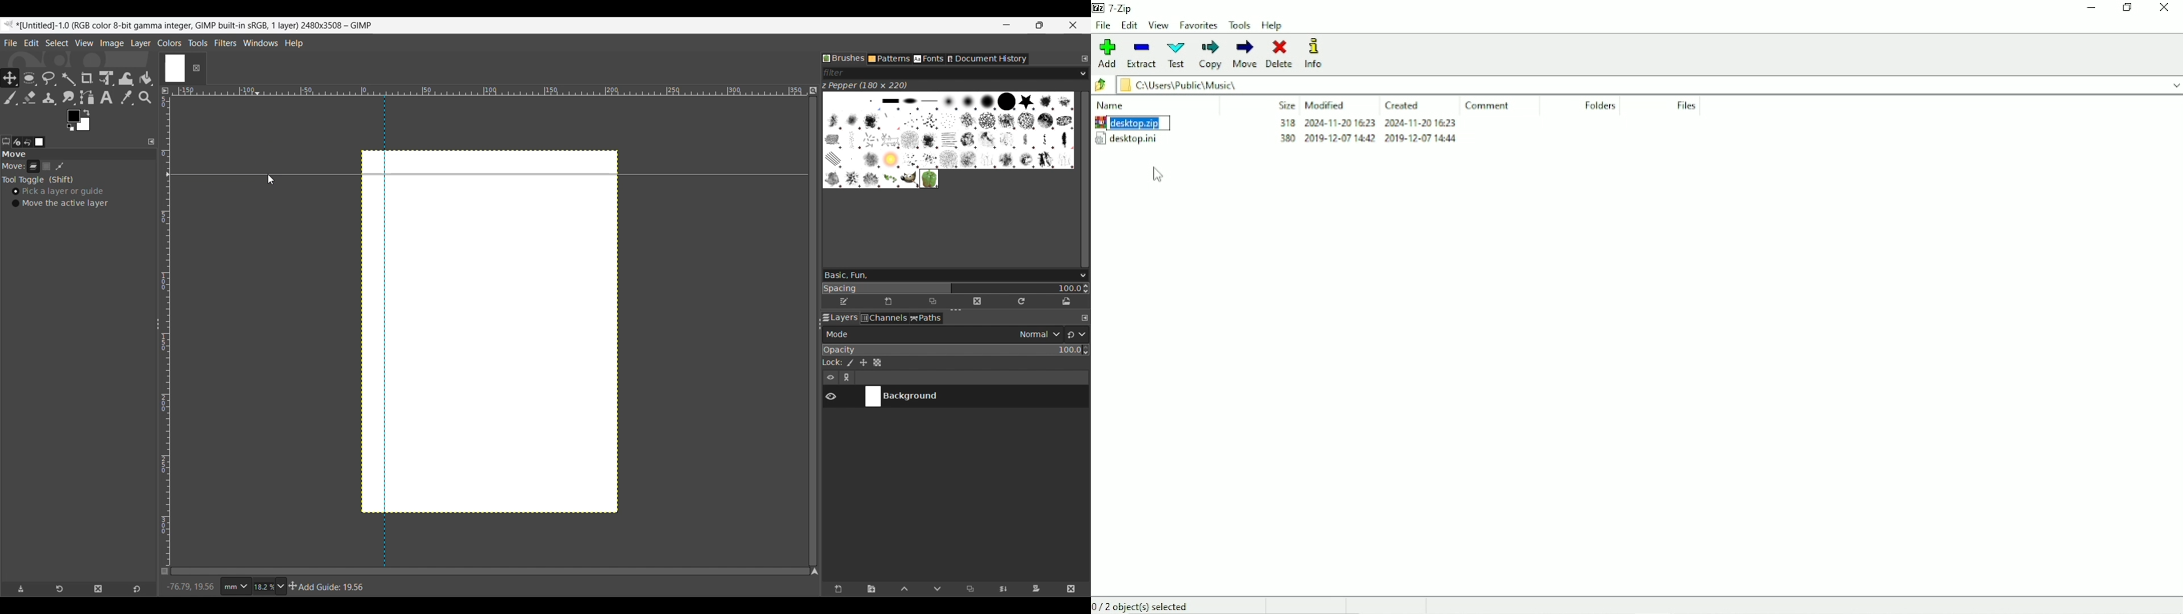 The height and width of the screenshot is (616, 2184). Describe the element at coordinates (885, 318) in the screenshot. I see `Channels tab` at that location.